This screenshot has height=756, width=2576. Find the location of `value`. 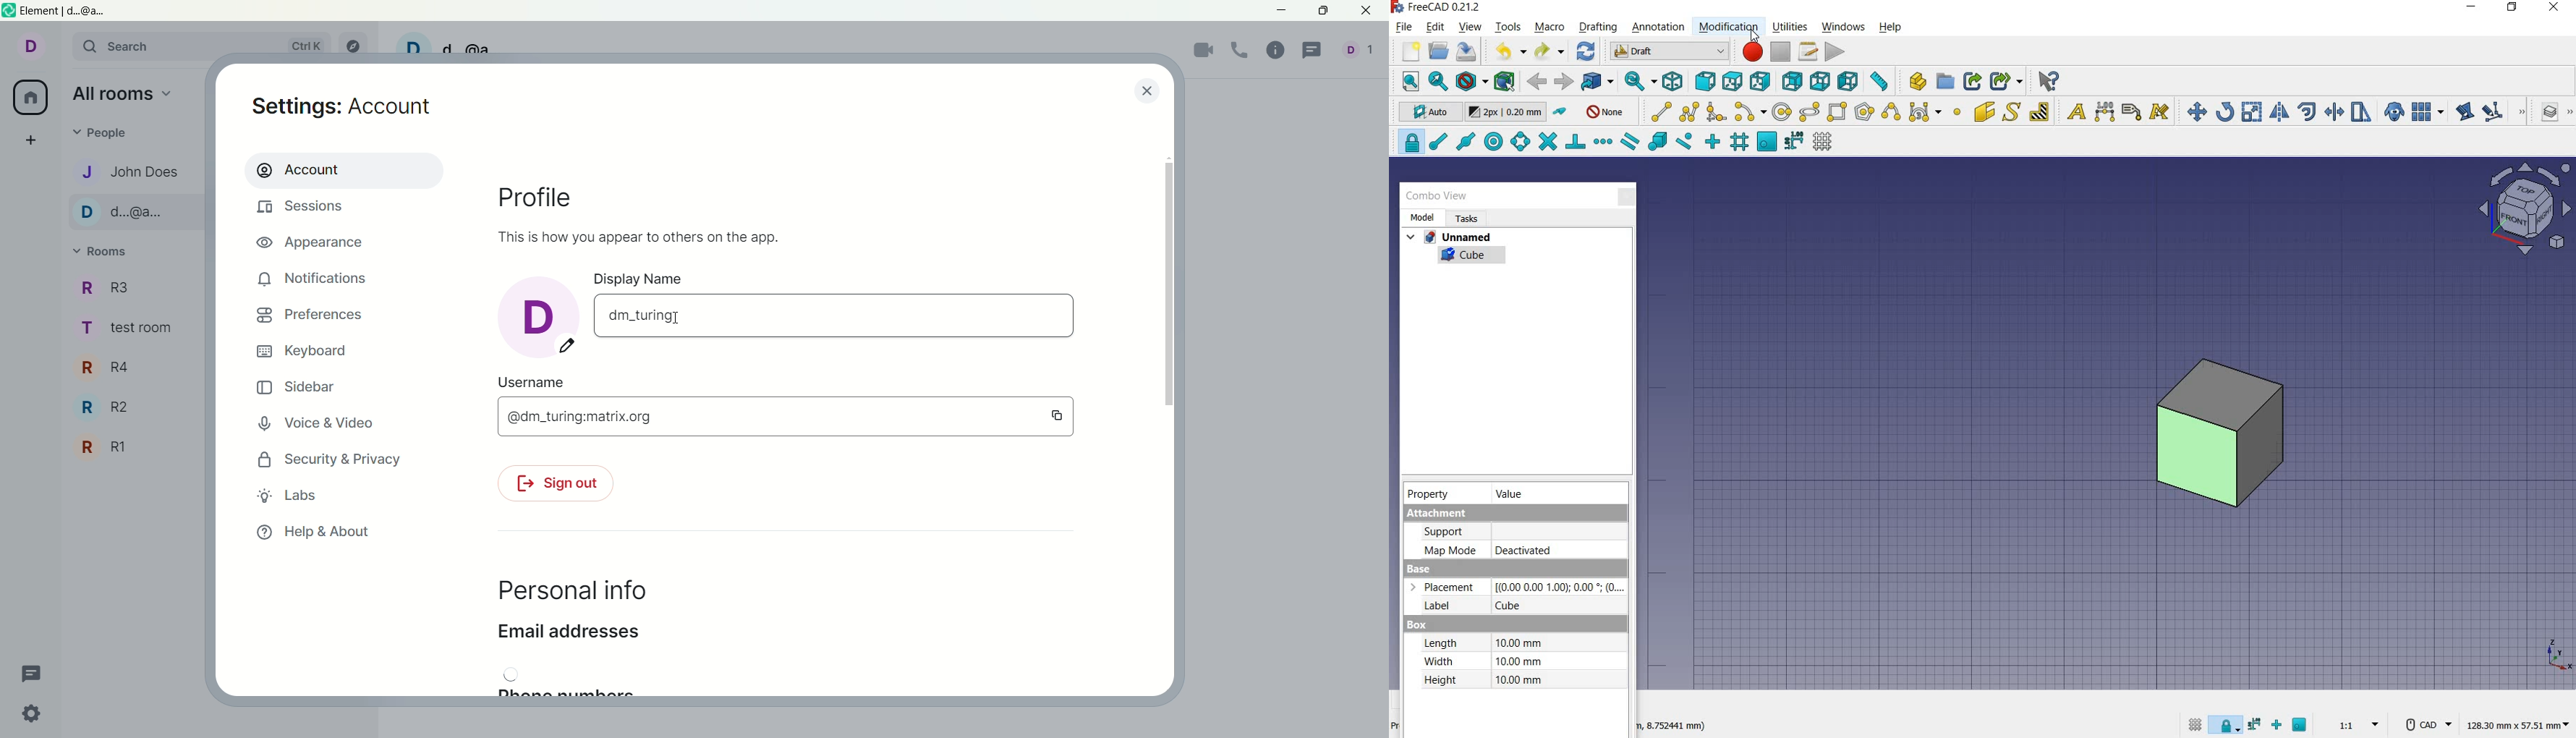

value is located at coordinates (1511, 494).